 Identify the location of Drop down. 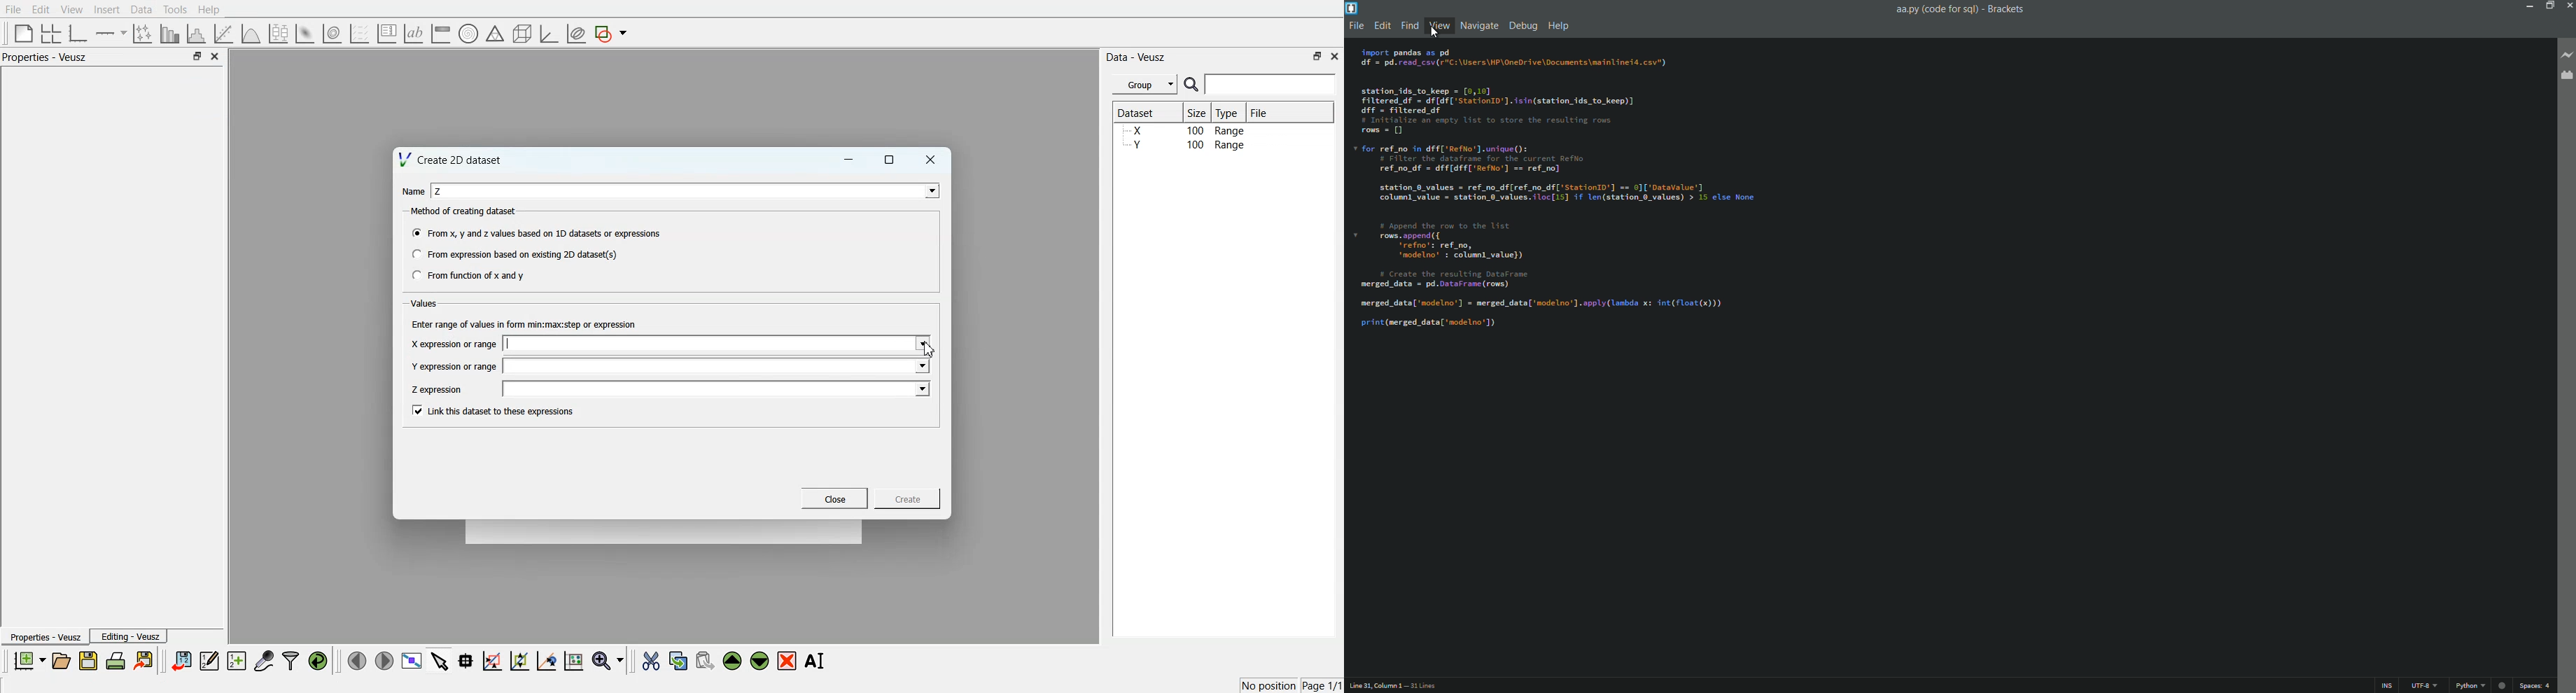
(920, 344).